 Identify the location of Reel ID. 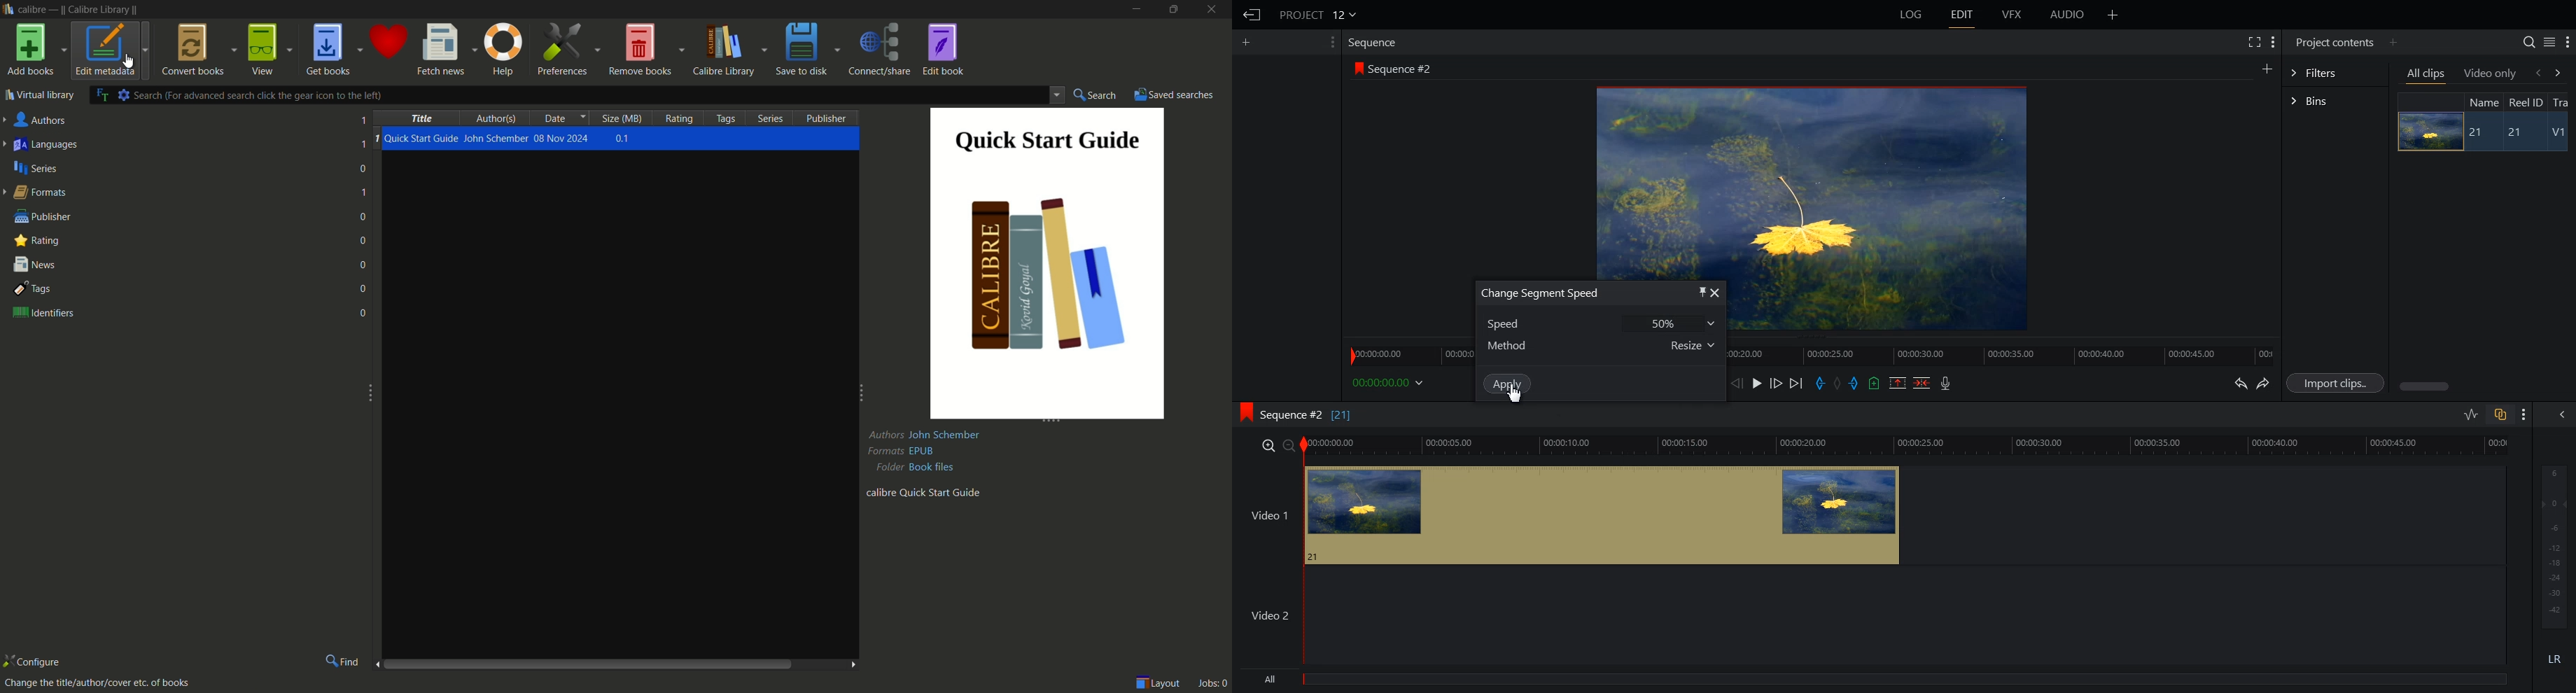
(2525, 102).